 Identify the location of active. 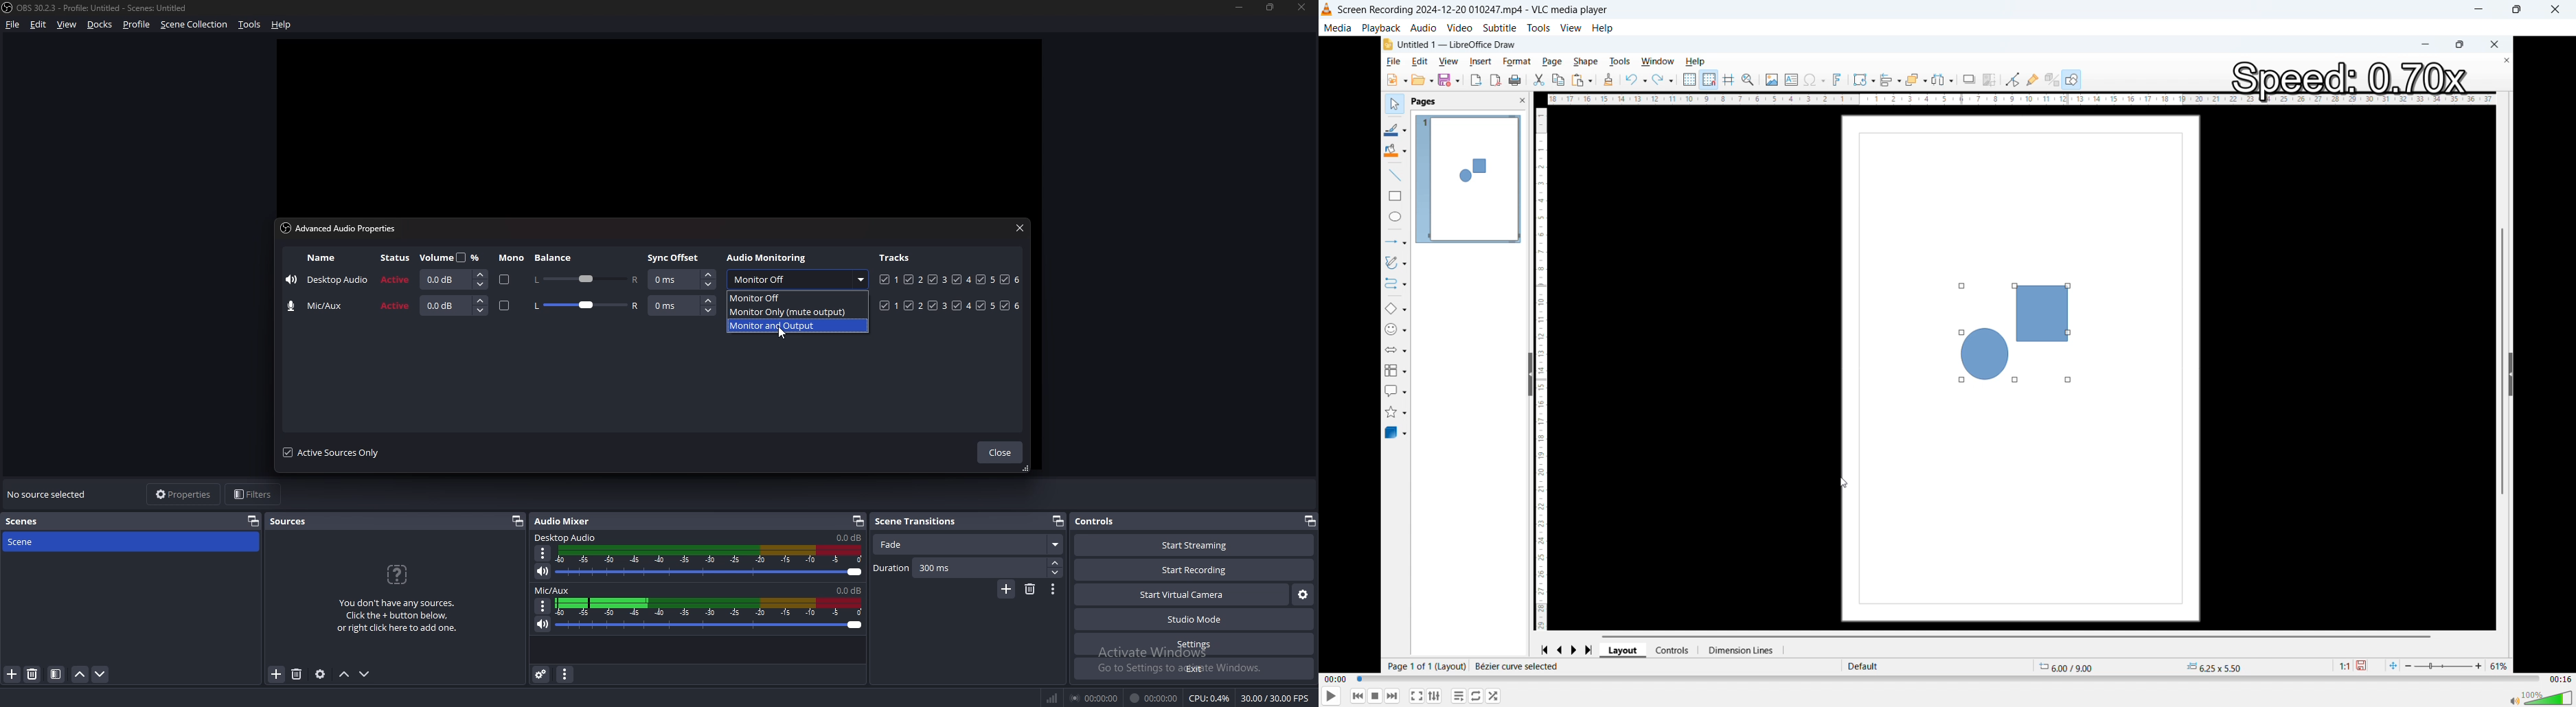
(397, 279).